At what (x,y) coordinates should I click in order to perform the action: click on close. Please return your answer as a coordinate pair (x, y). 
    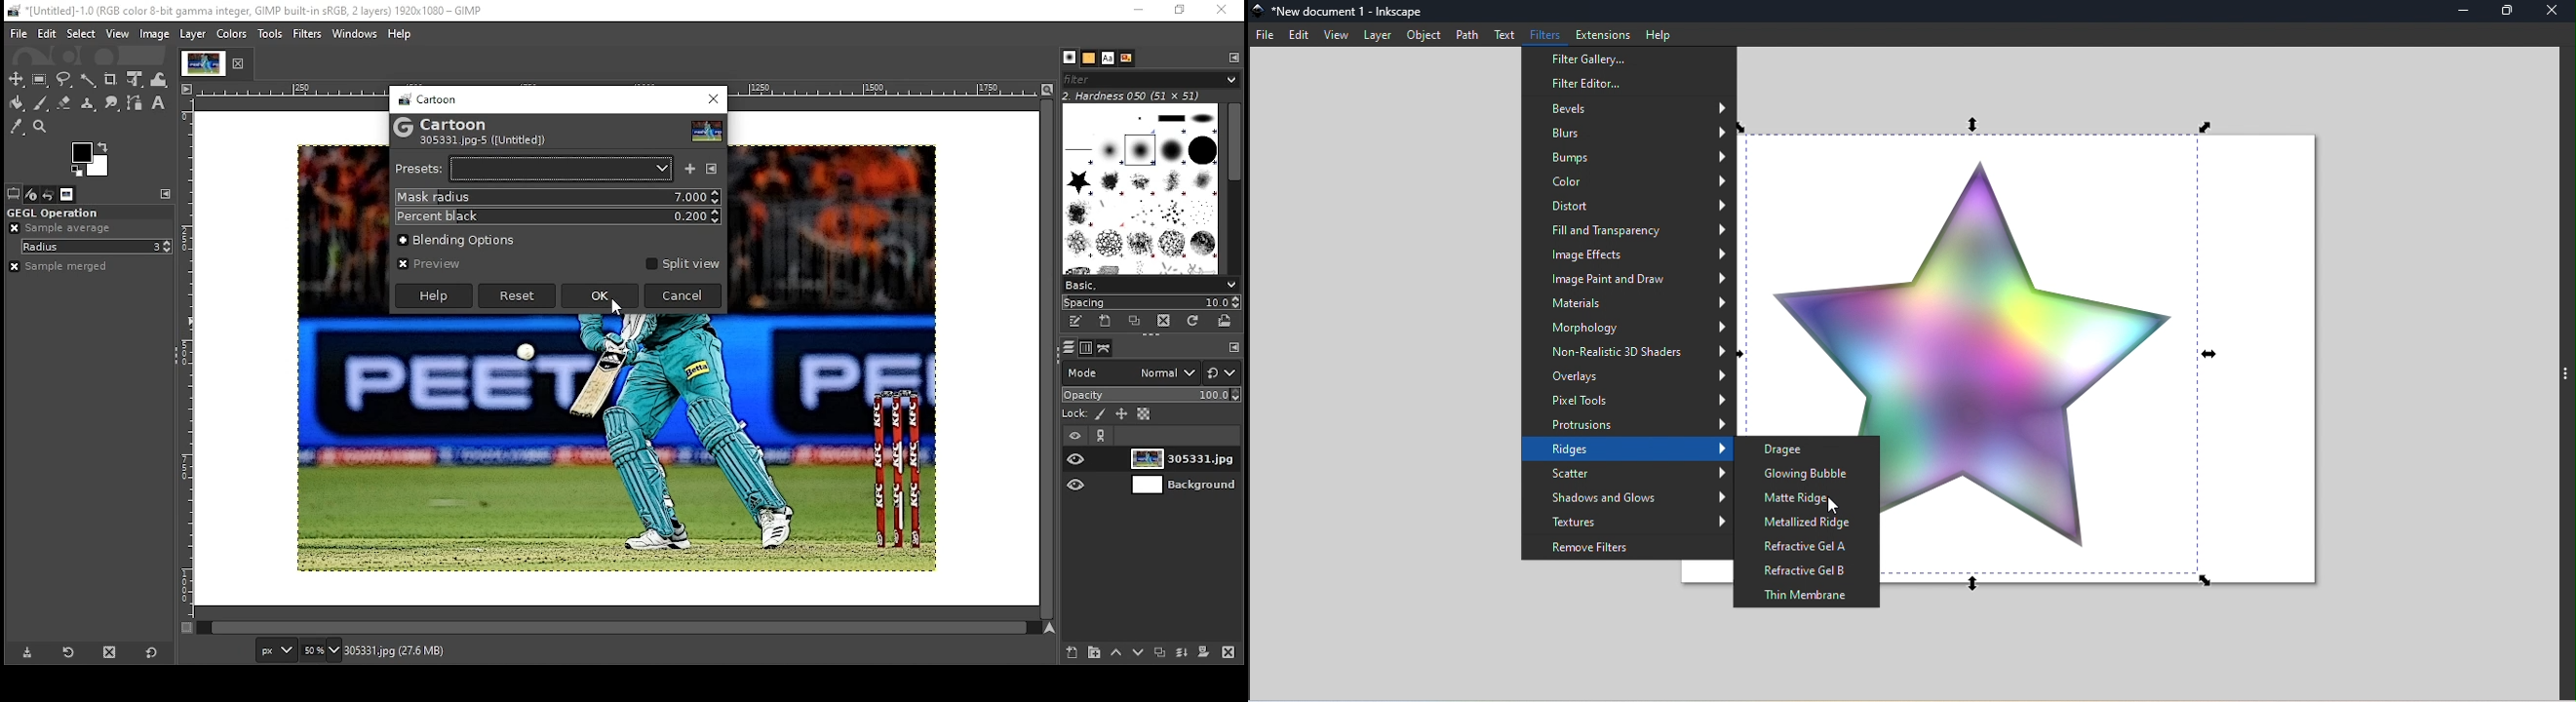
    Looking at the image, I should click on (241, 62).